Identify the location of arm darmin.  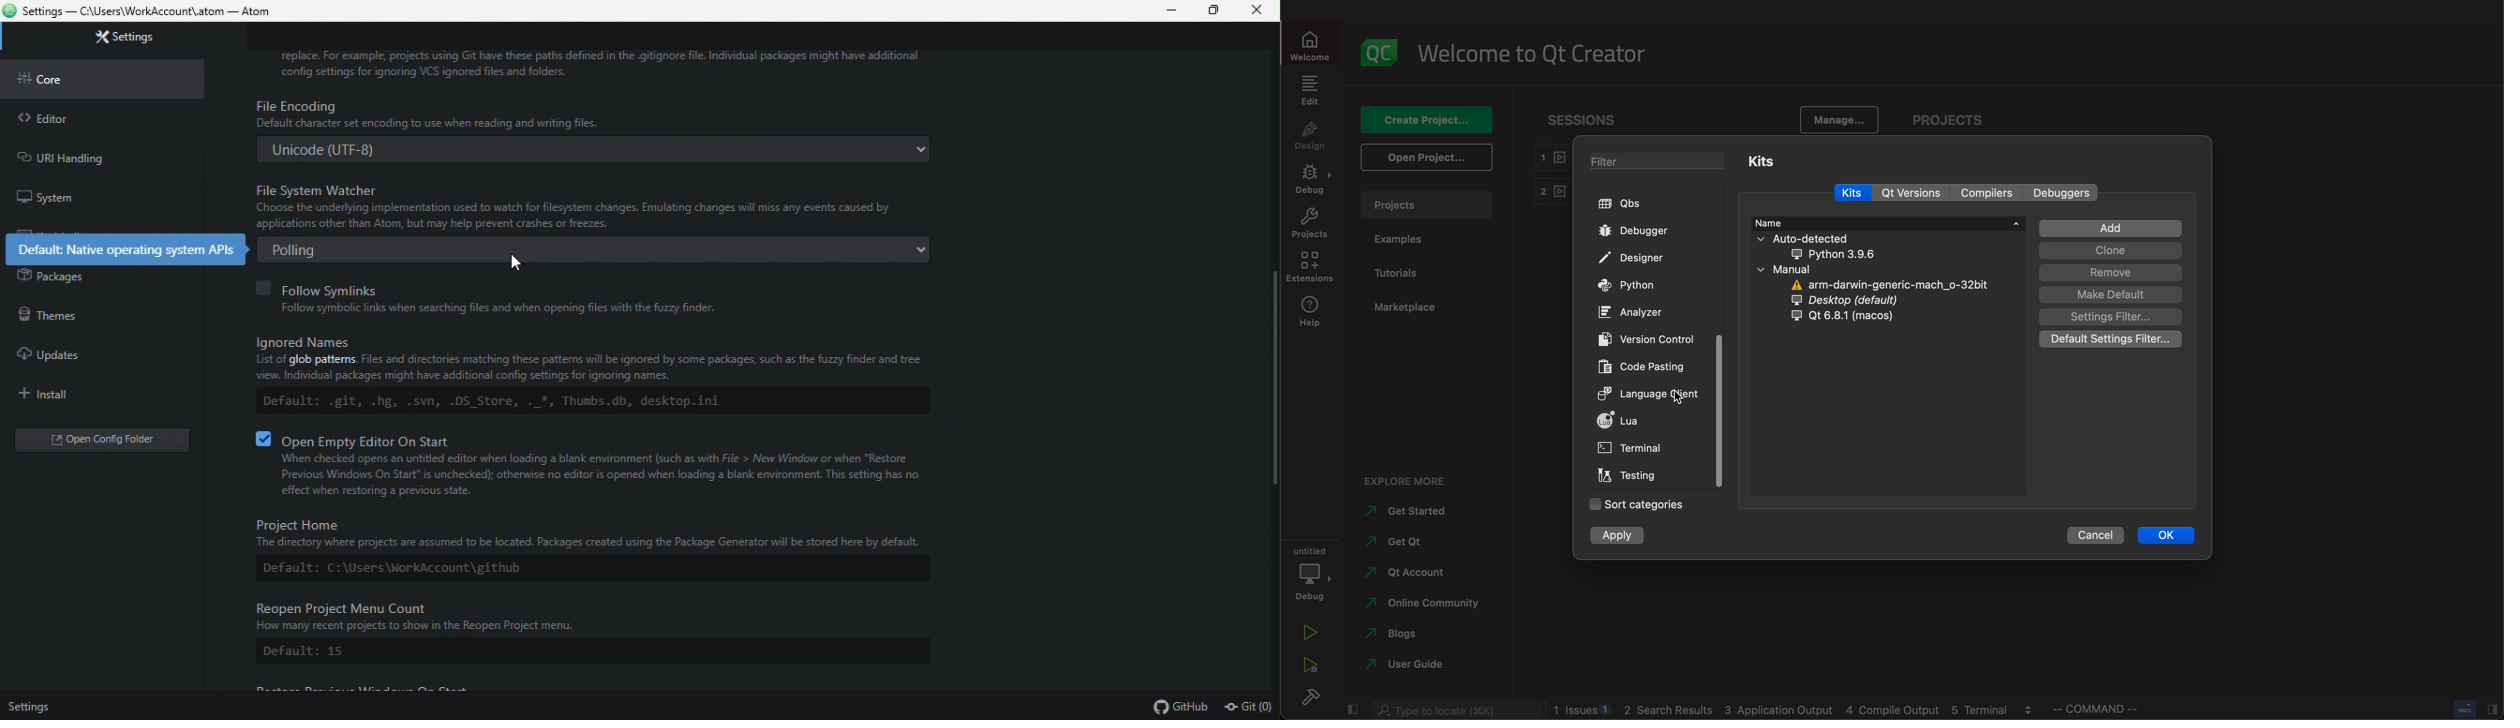
(1887, 285).